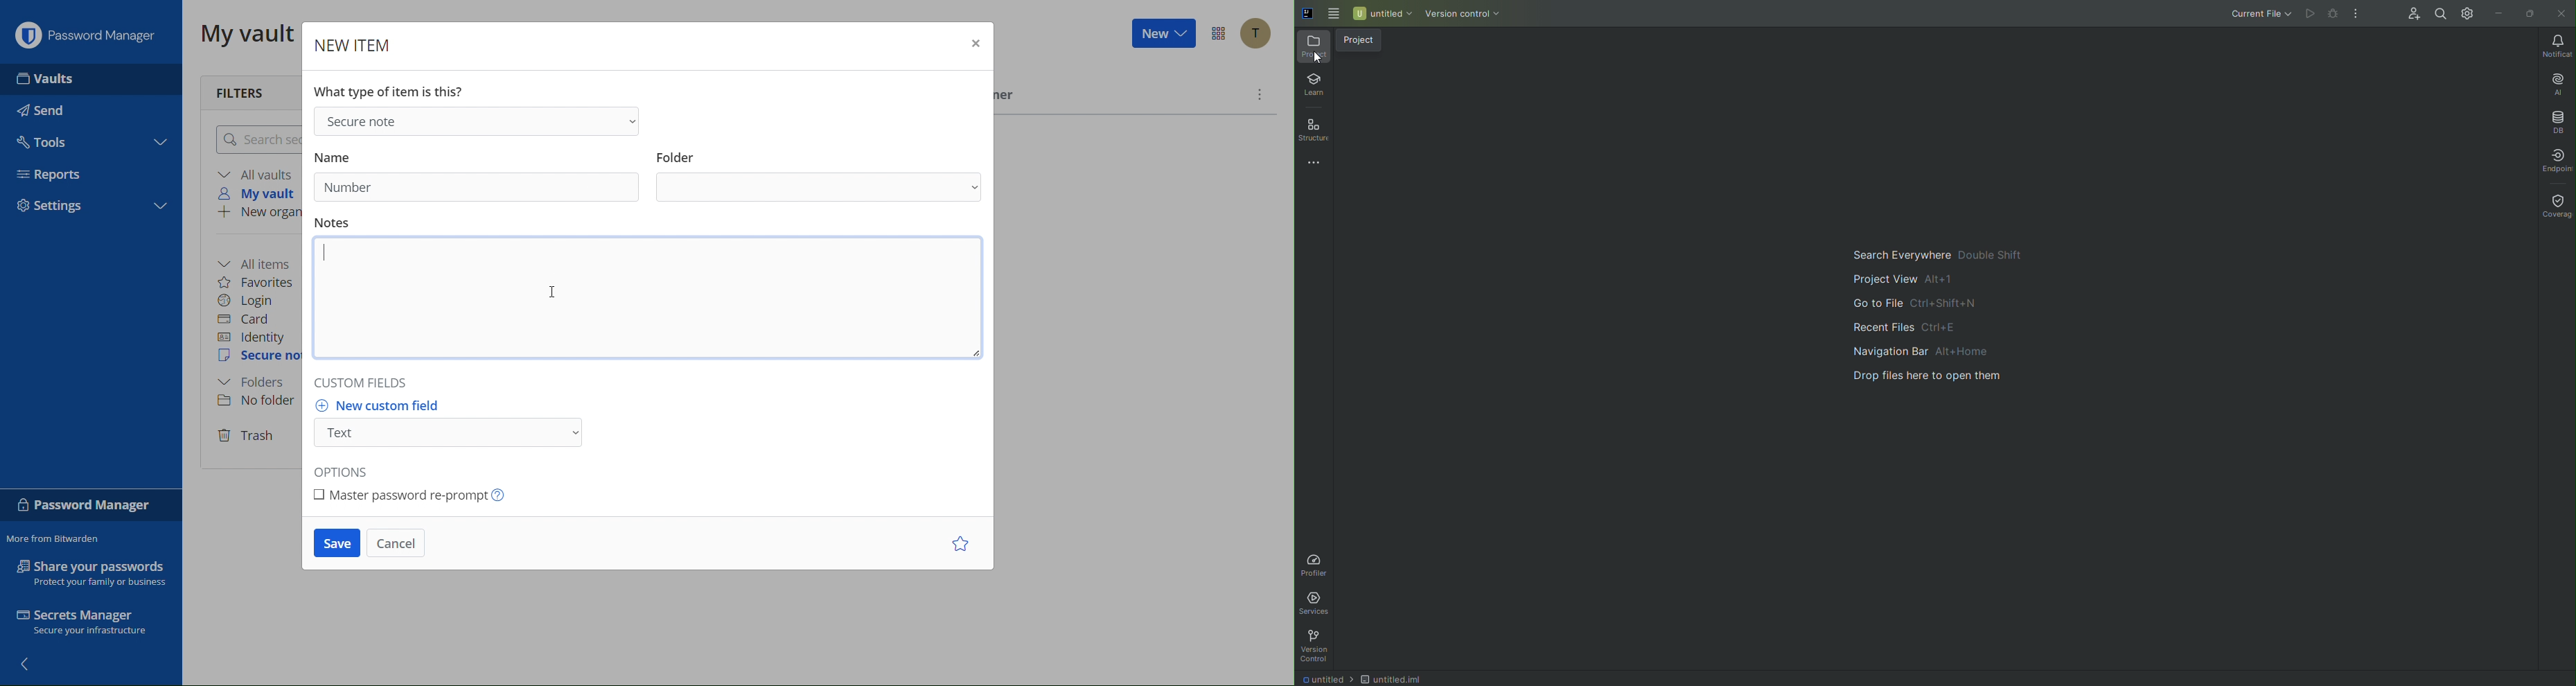 The height and width of the screenshot is (700, 2576). Describe the element at coordinates (251, 318) in the screenshot. I see `Card` at that location.